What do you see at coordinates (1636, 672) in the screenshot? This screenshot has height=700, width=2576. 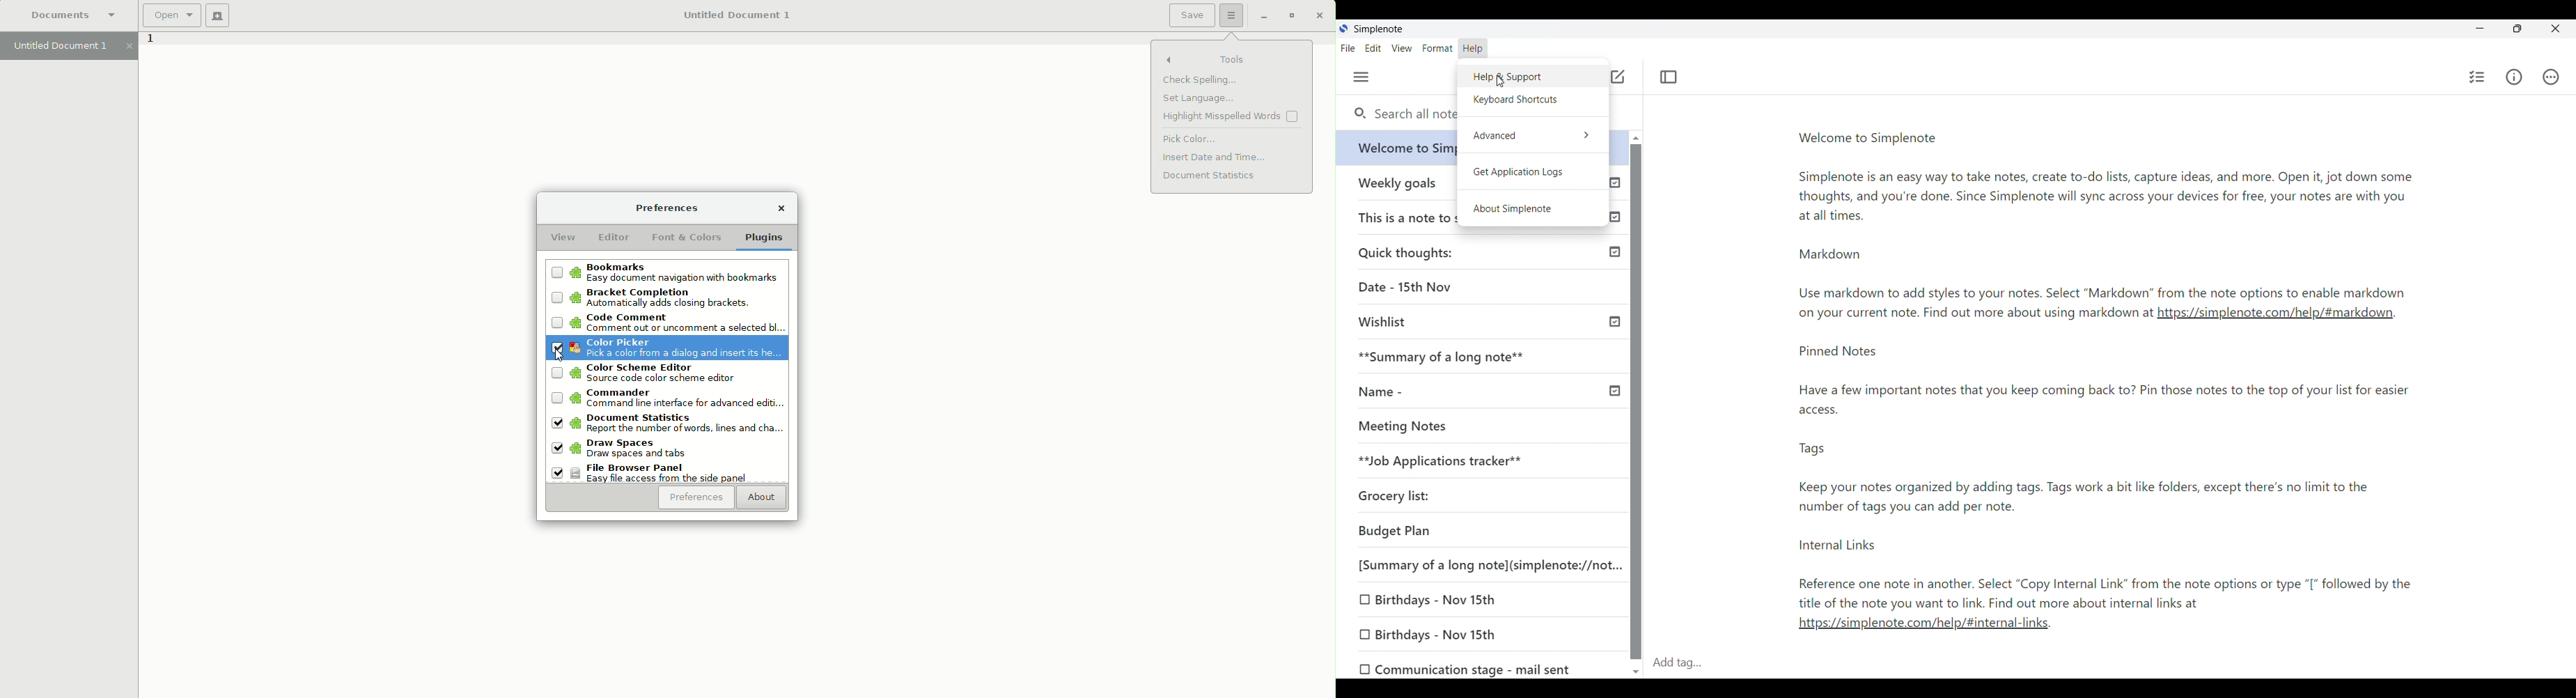 I see `Quick slide to bottom` at bounding box center [1636, 672].